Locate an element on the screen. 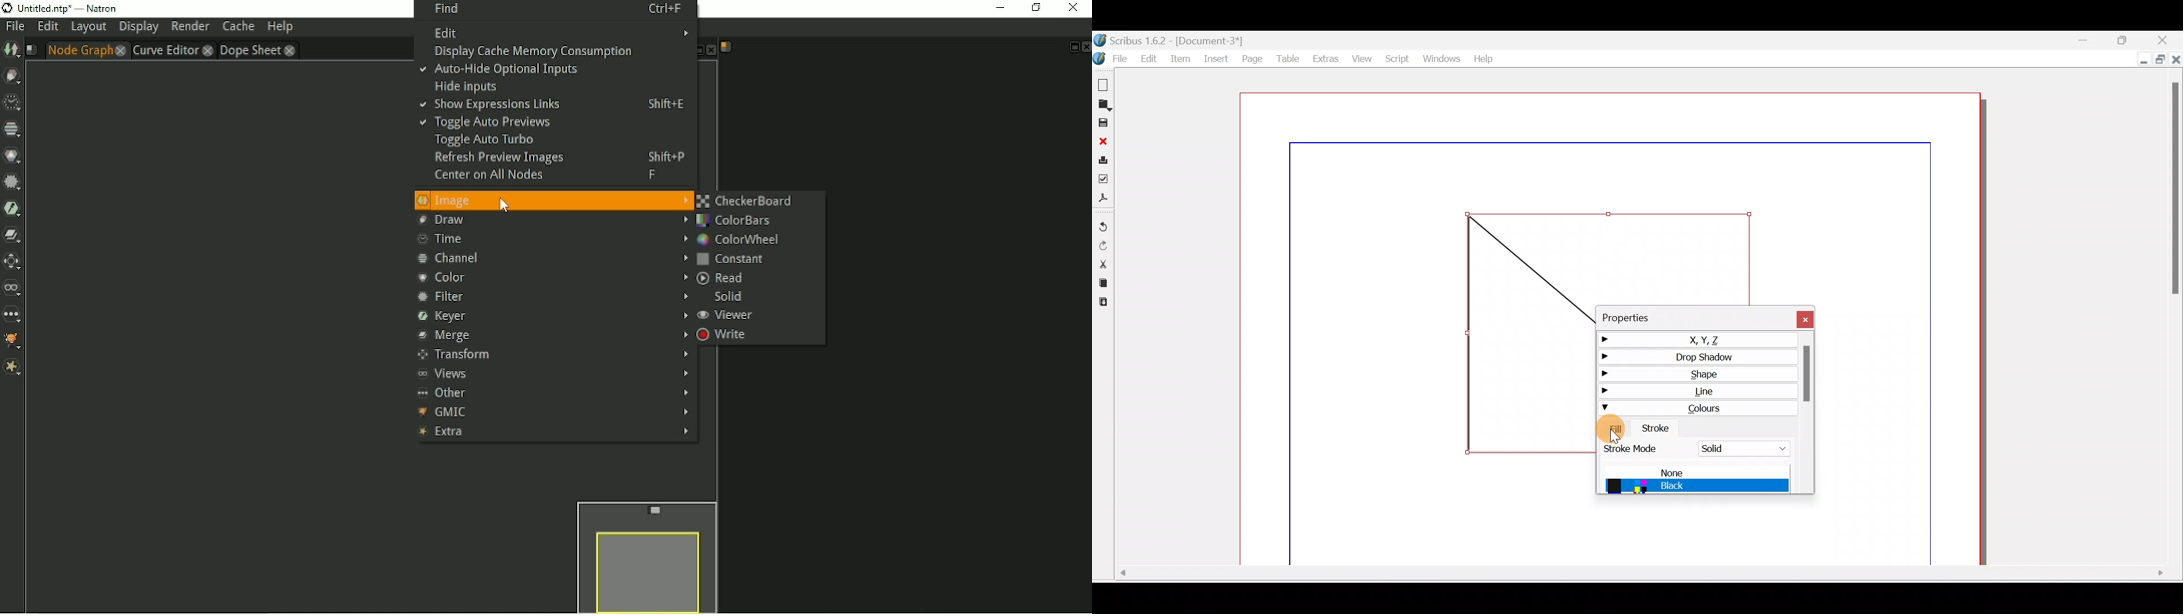 This screenshot has width=2184, height=616. None is located at coordinates (1697, 471).